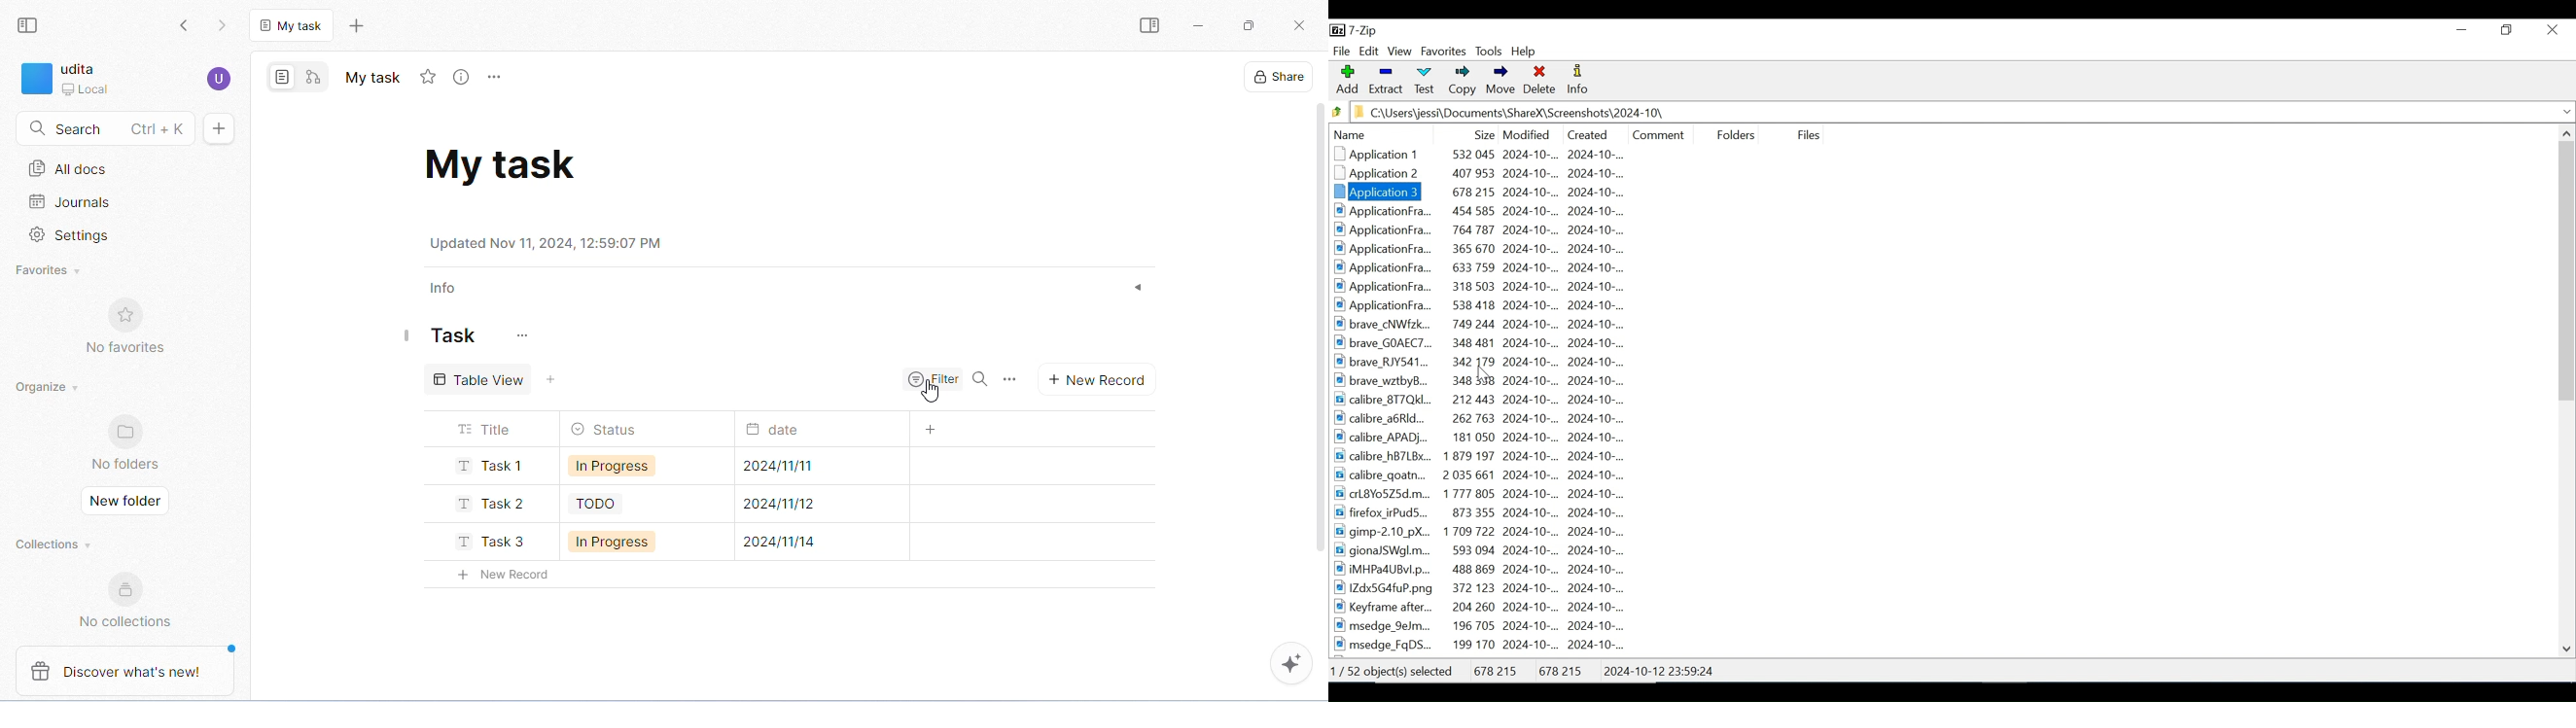 Image resolution: width=2576 pixels, height=728 pixels. Describe the element at coordinates (1369, 51) in the screenshot. I see `Edit` at that location.